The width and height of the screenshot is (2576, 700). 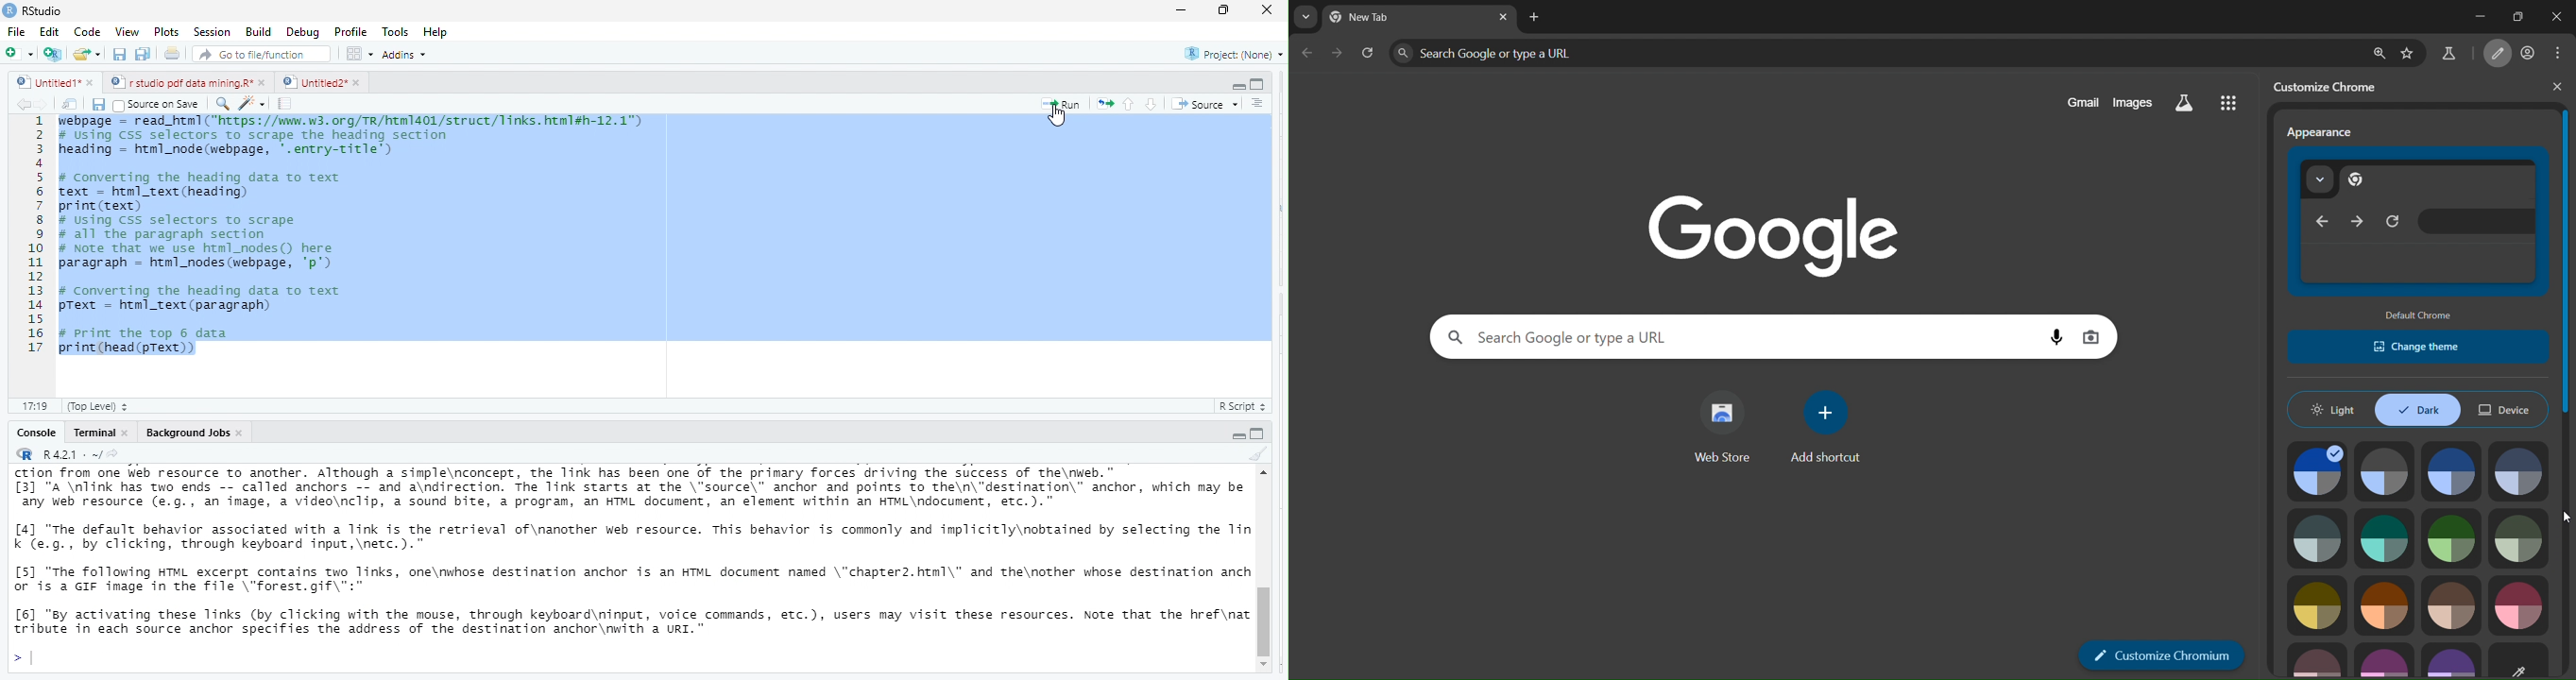 What do you see at coordinates (98, 106) in the screenshot?
I see `save current document` at bounding box center [98, 106].